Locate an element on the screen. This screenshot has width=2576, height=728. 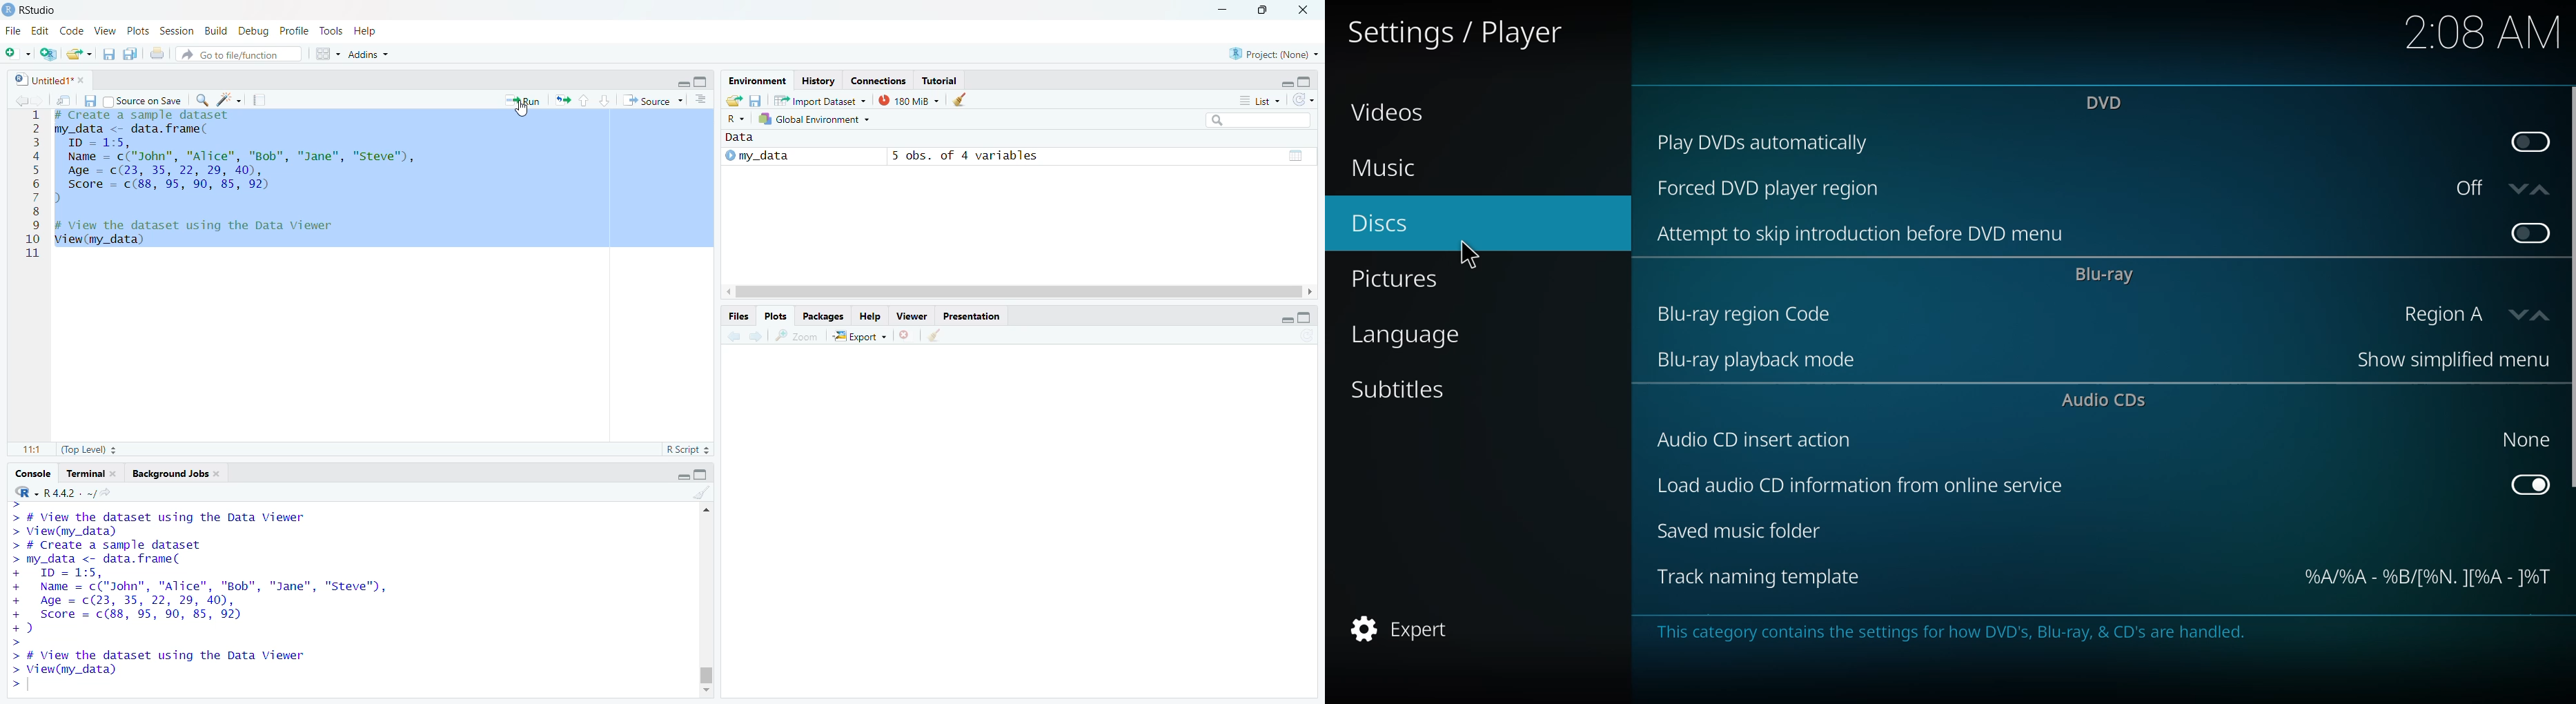
attempt to skip intro before dvd menu is located at coordinates (1867, 235).